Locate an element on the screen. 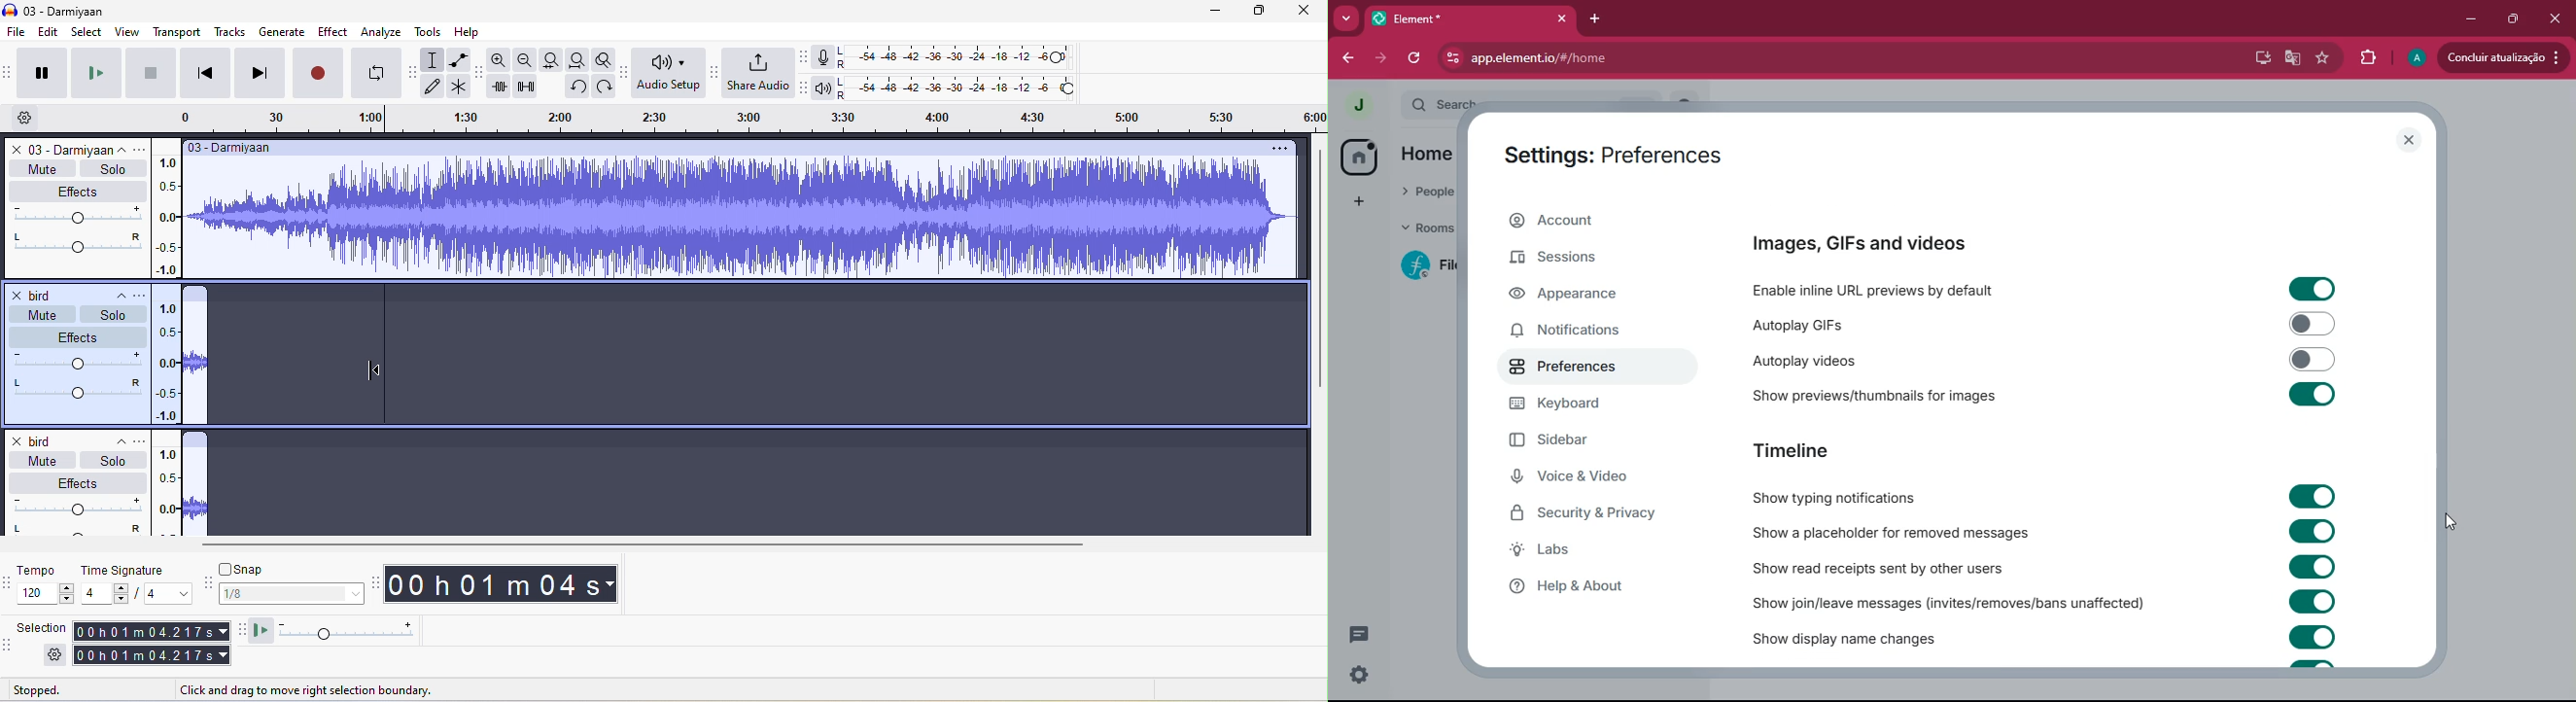 The width and height of the screenshot is (2576, 728). autoplay videos is located at coordinates (1903, 358).